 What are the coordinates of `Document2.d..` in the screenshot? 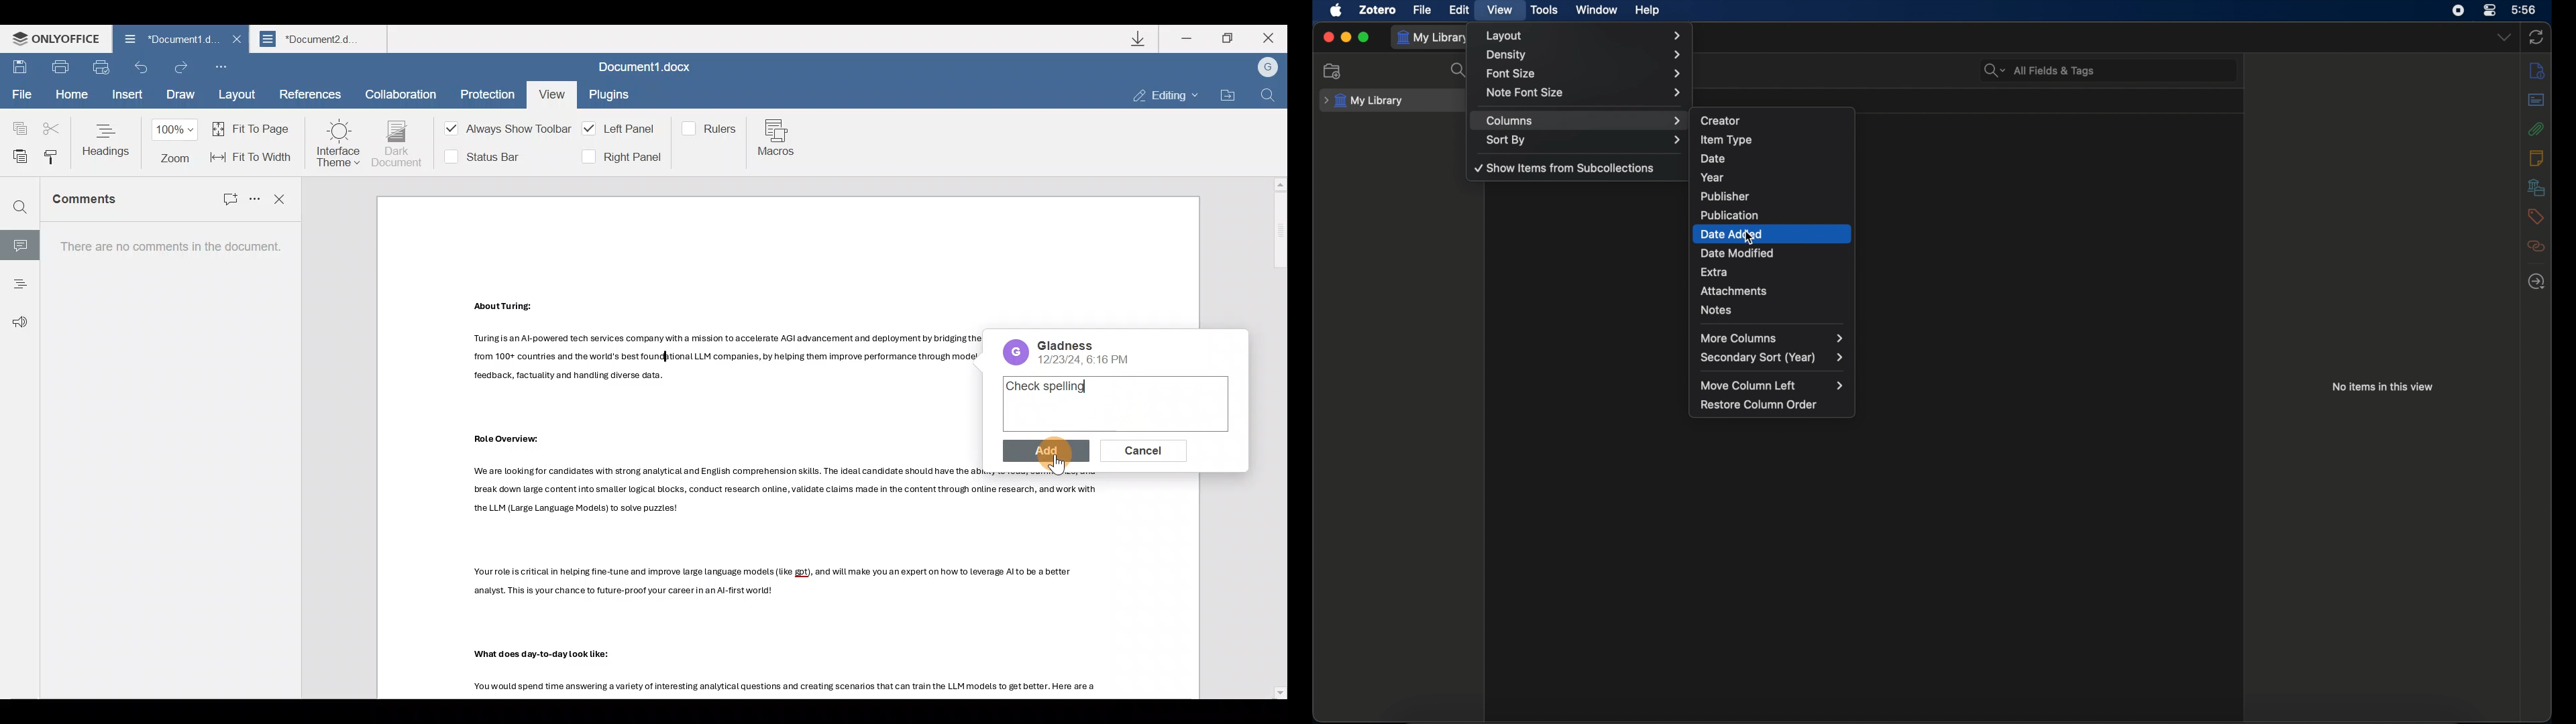 It's located at (322, 41).